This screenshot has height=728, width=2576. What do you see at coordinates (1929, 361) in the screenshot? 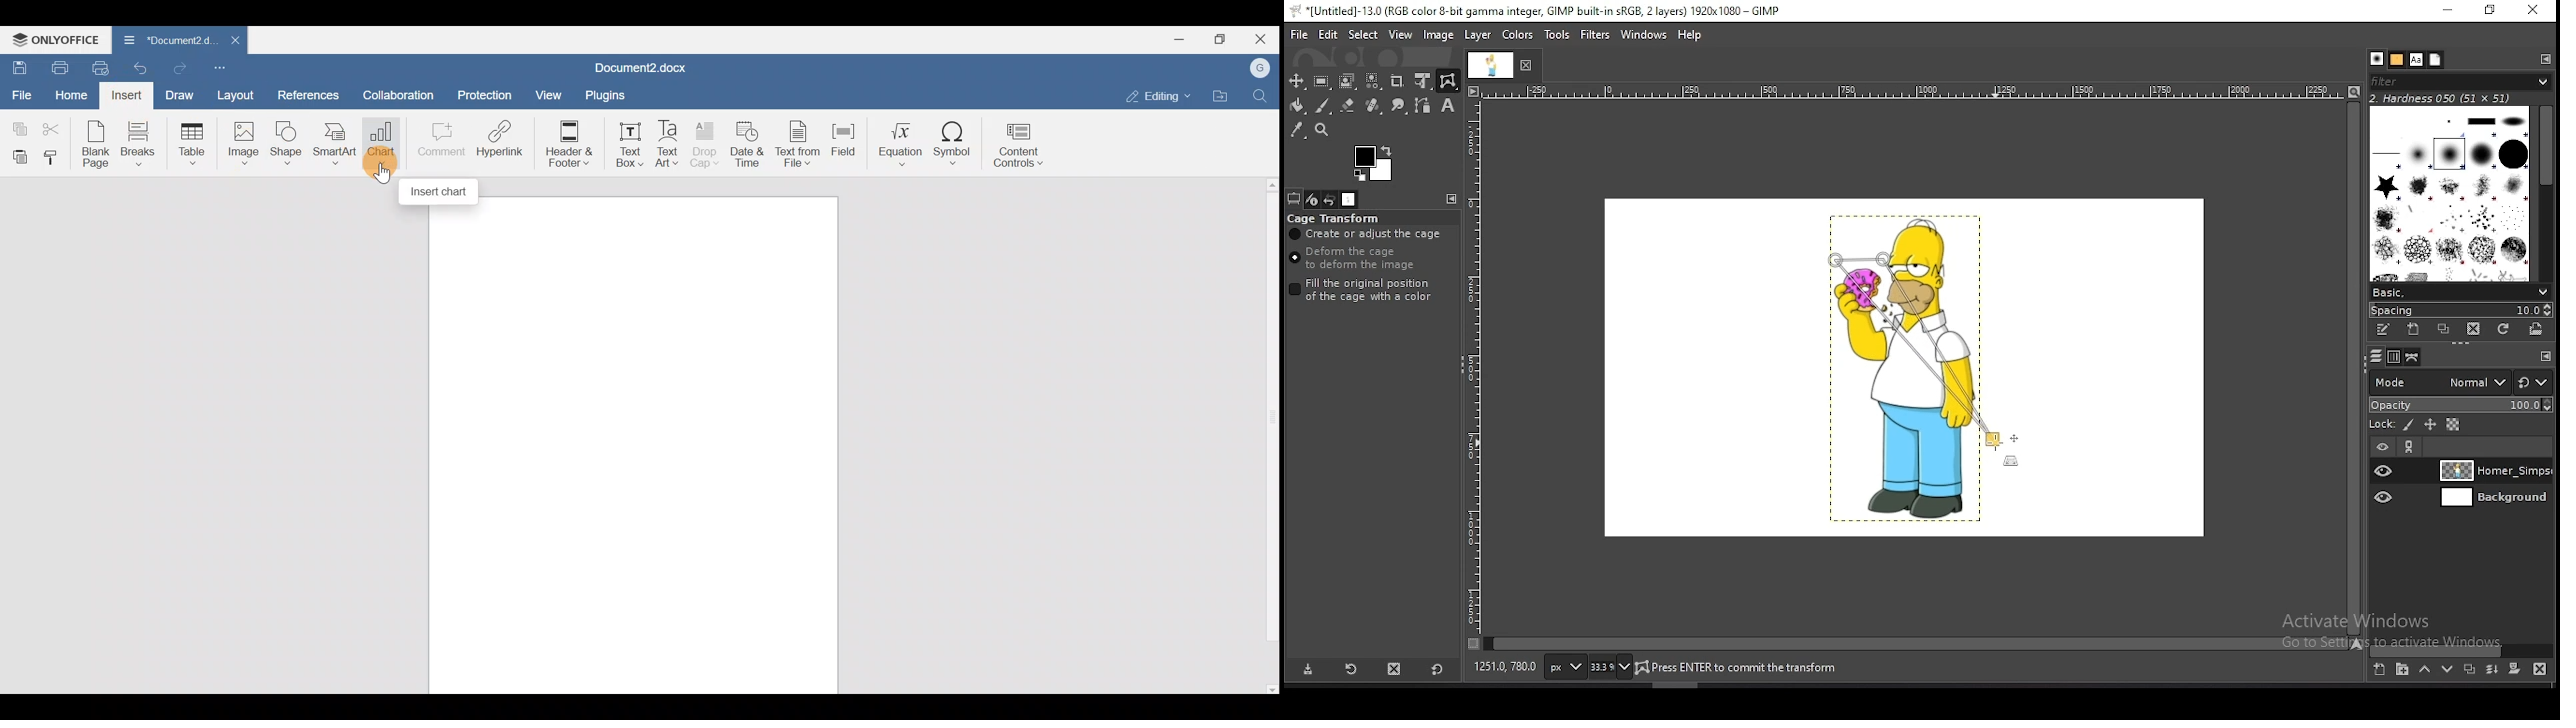
I see `active cage transform` at bounding box center [1929, 361].